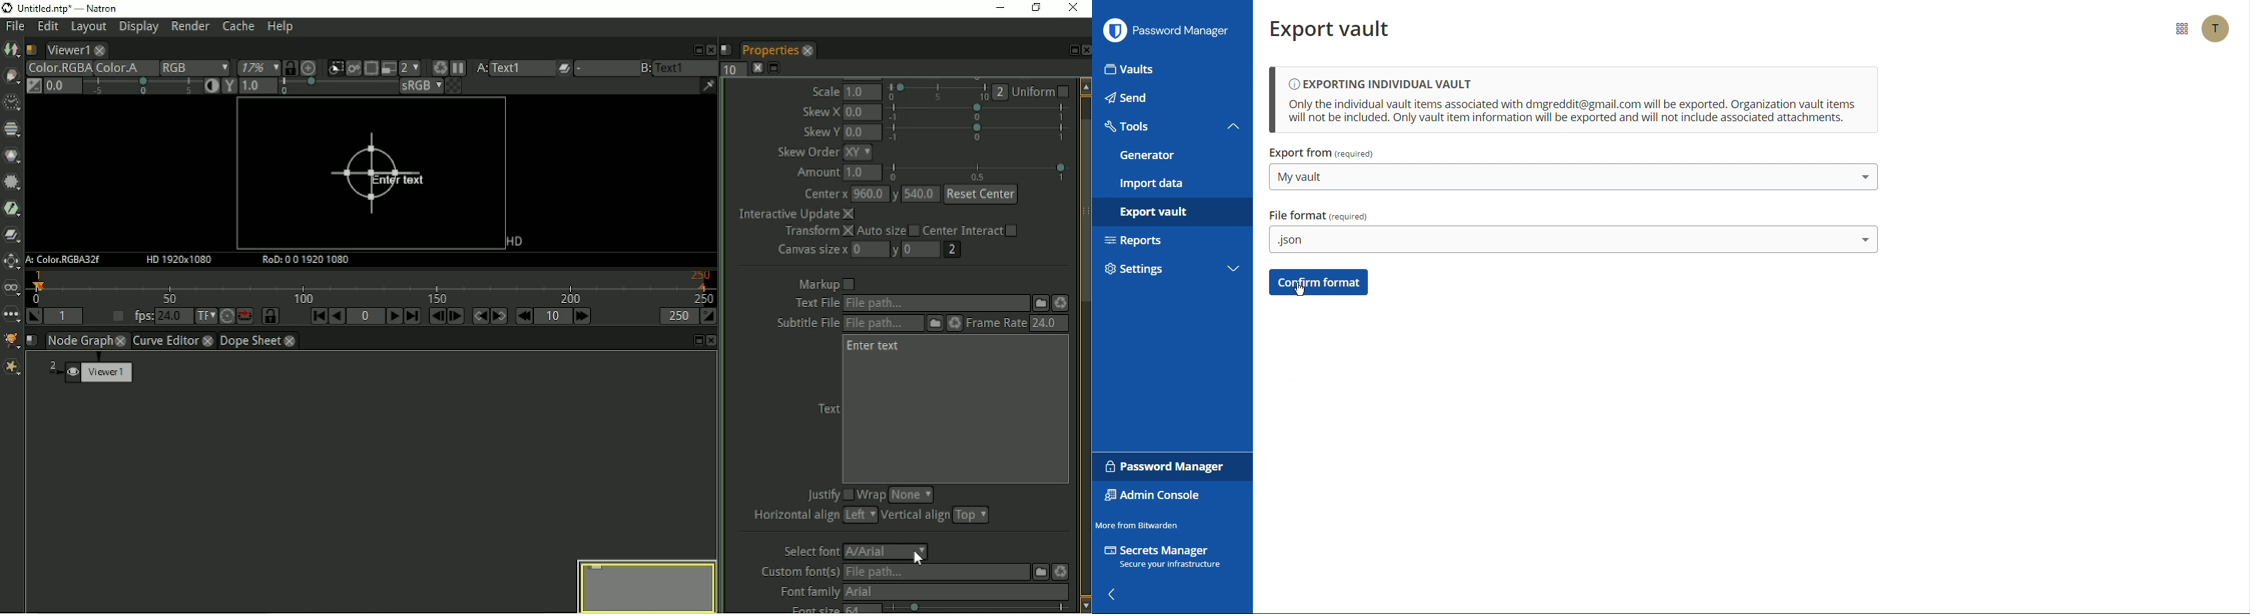  What do you see at coordinates (1574, 178) in the screenshot?
I see `My Vault` at bounding box center [1574, 178].